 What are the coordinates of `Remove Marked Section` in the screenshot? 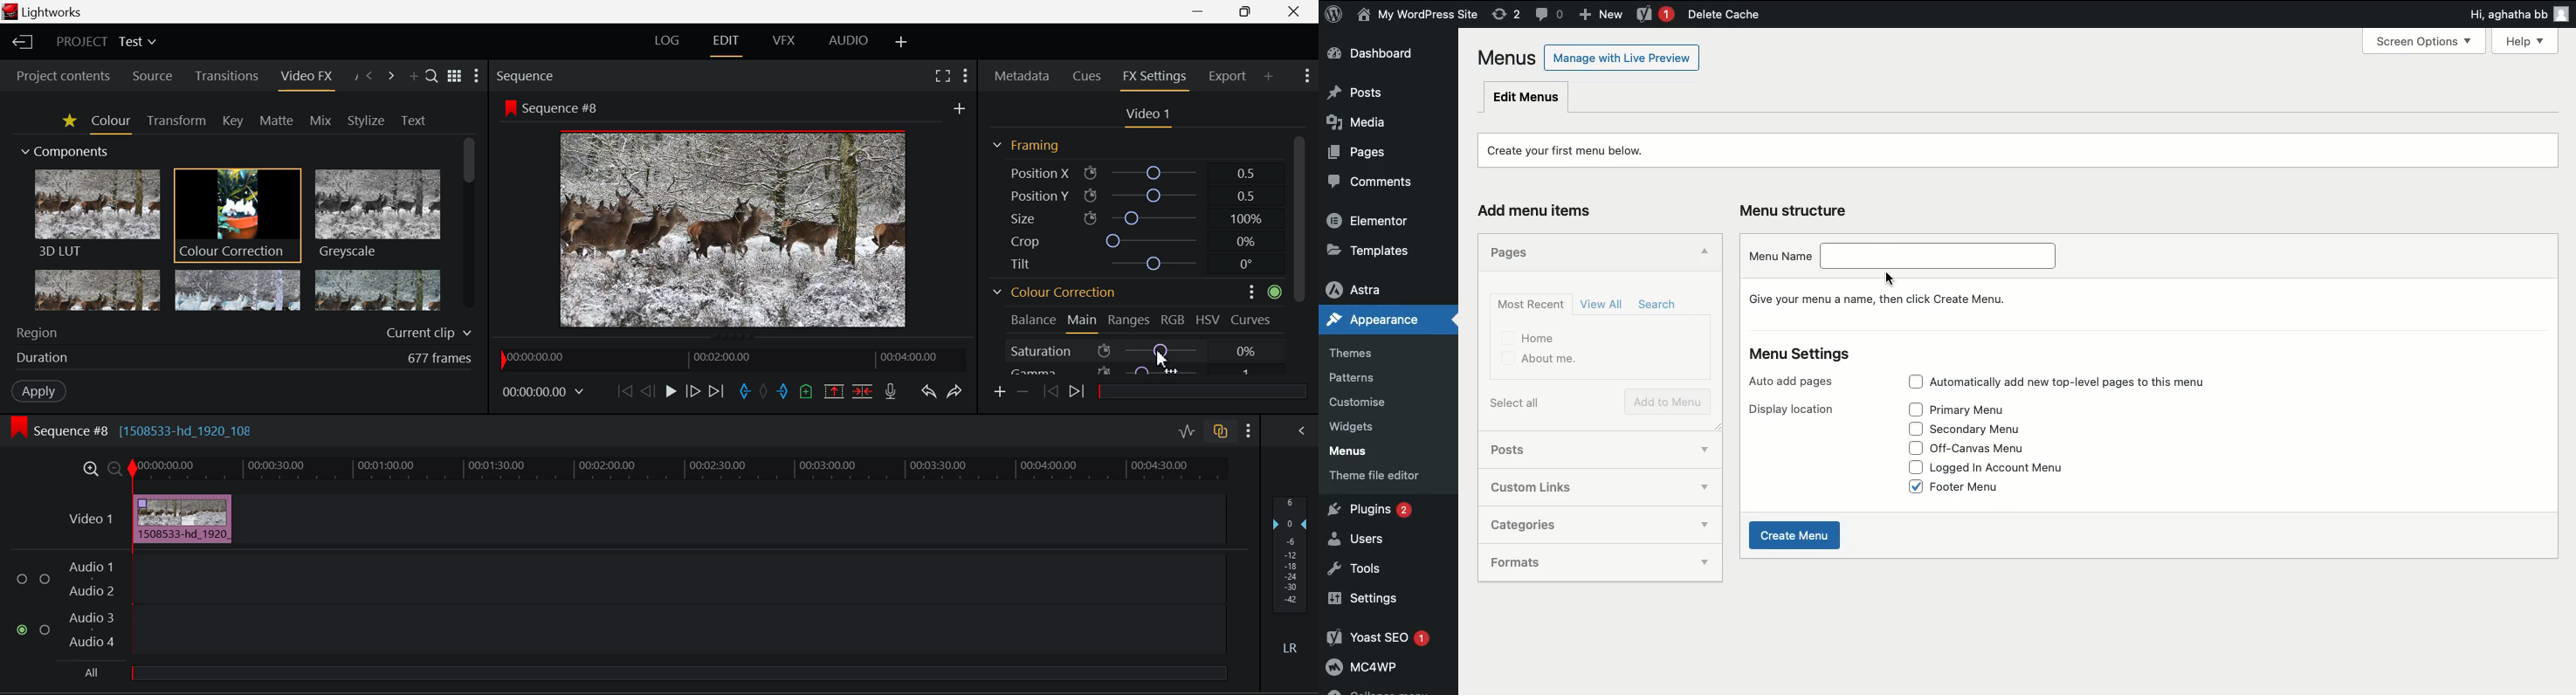 It's located at (833, 391).